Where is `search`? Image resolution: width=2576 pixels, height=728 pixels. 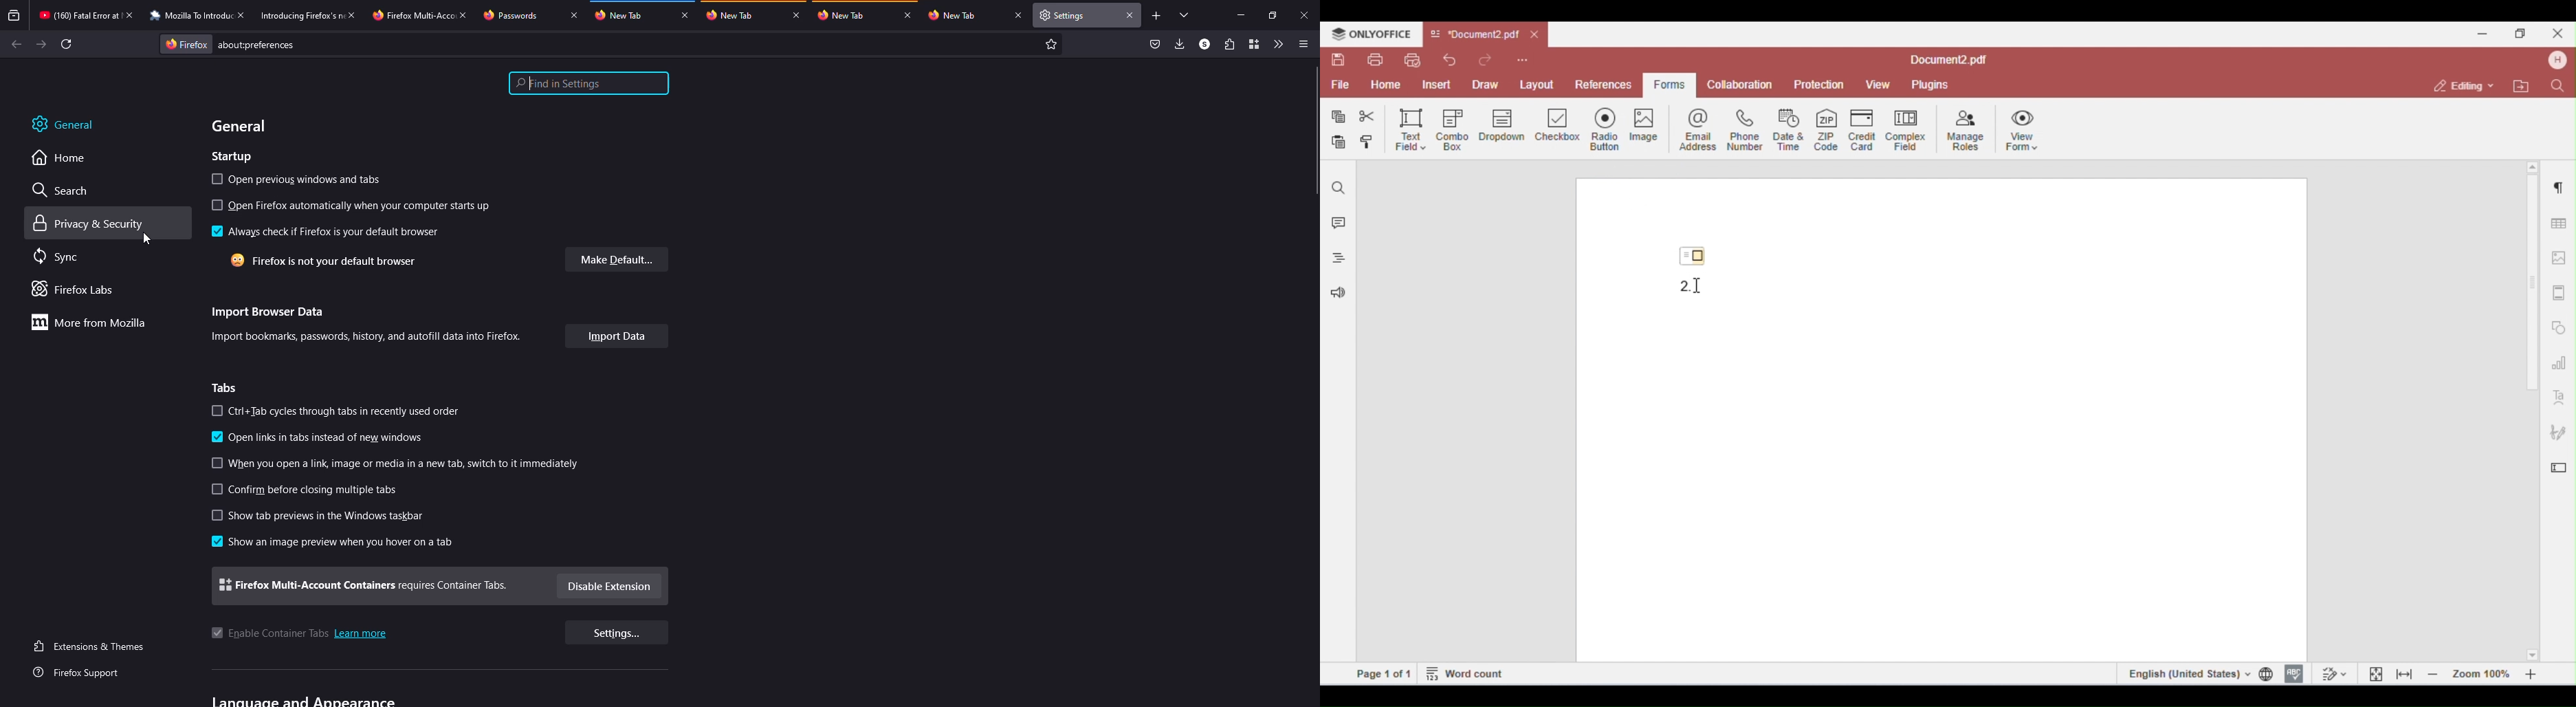
search is located at coordinates (63, 190).